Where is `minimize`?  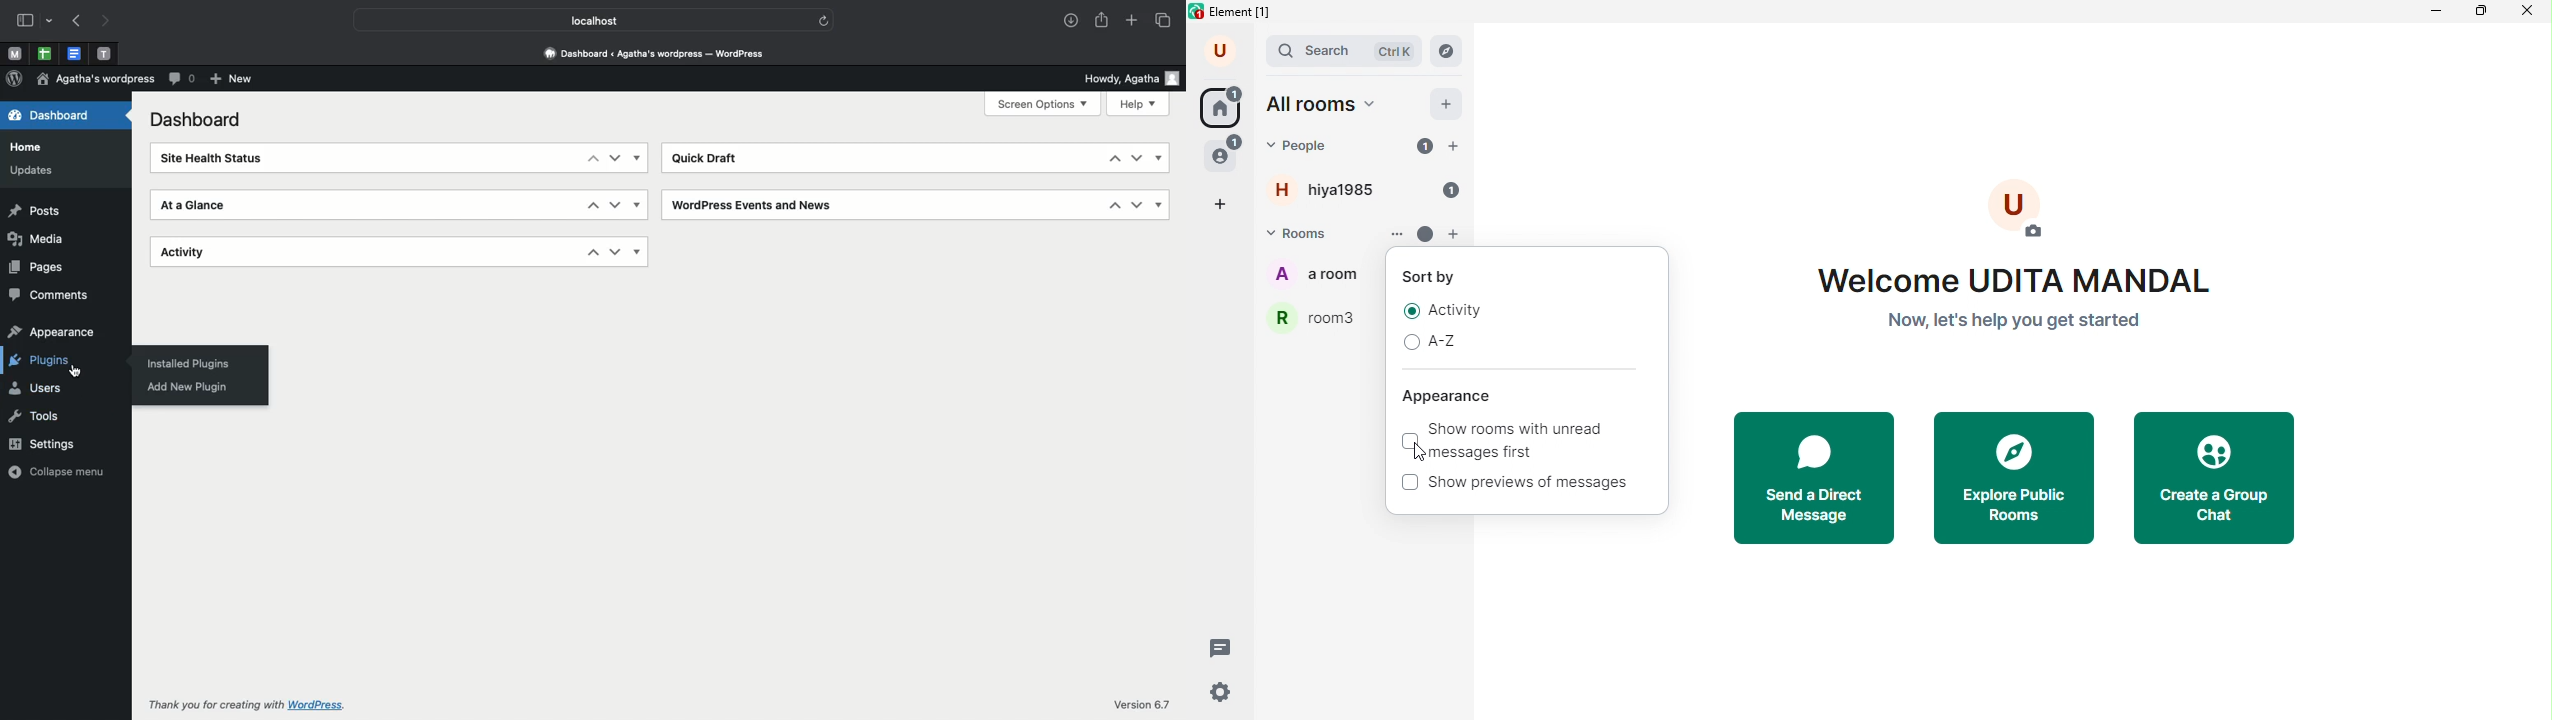 minimize is located at coordinates (2438, 11).